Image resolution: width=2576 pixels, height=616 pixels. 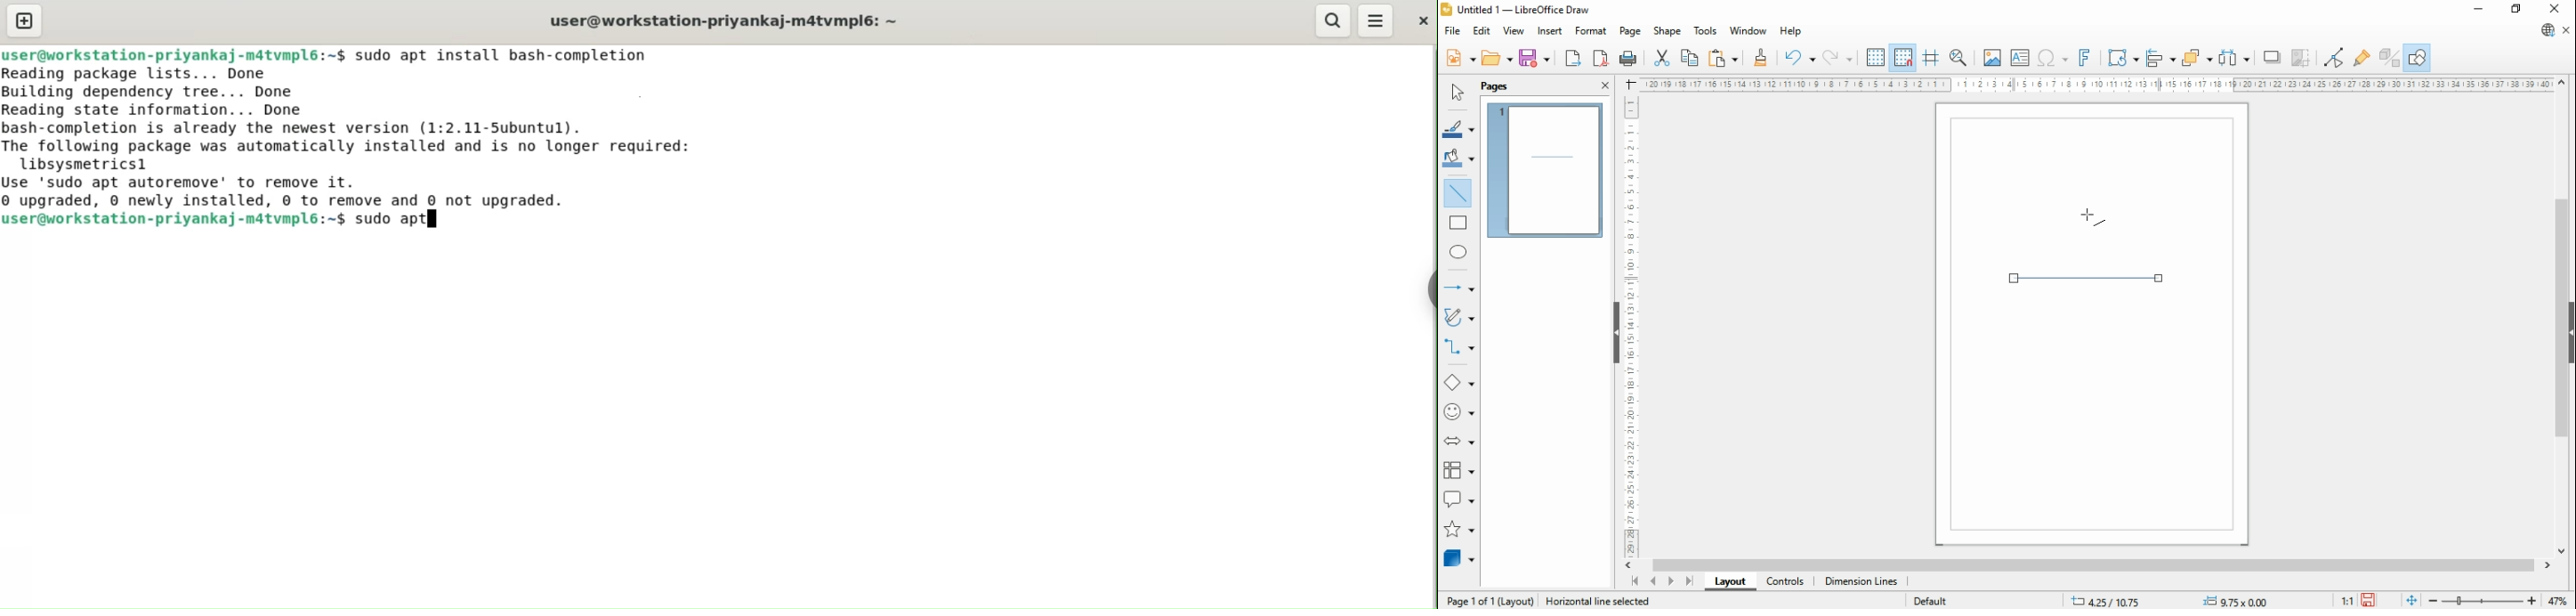 What do you see at coordinates (1457, 288) in the screenshot?
I see `lines and arrows` at bounding box center [1457, 288].